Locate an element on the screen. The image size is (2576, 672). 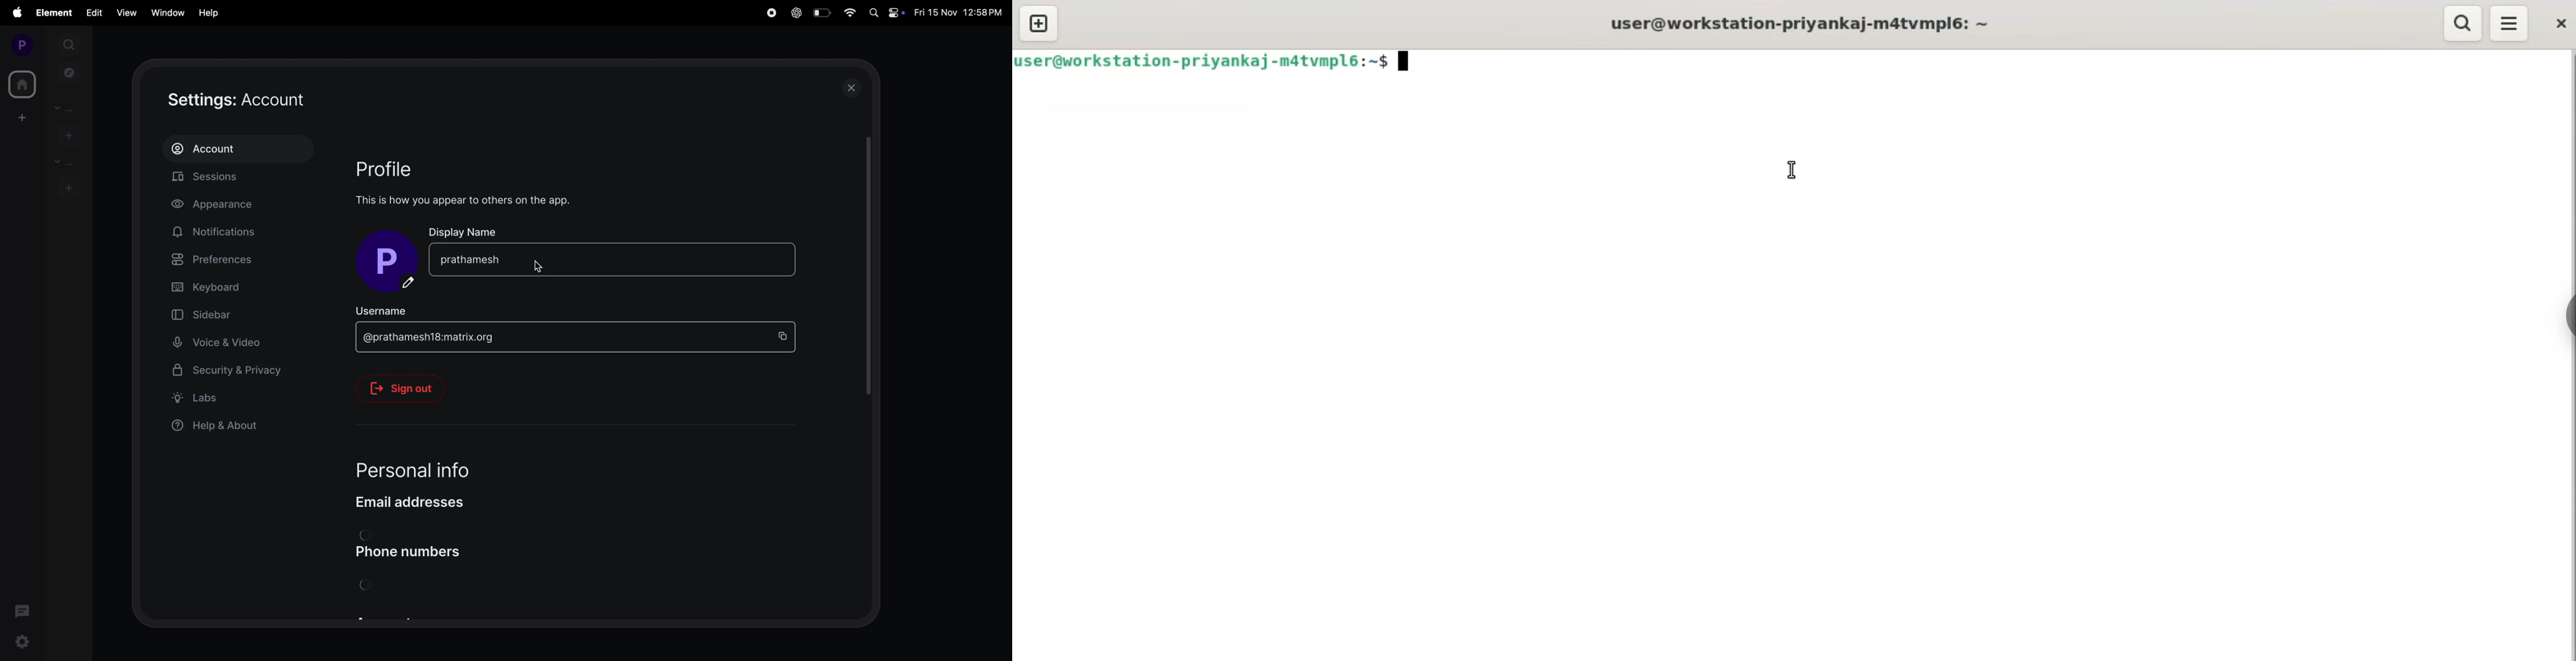
sidebar is located at coordinates (219, 314).